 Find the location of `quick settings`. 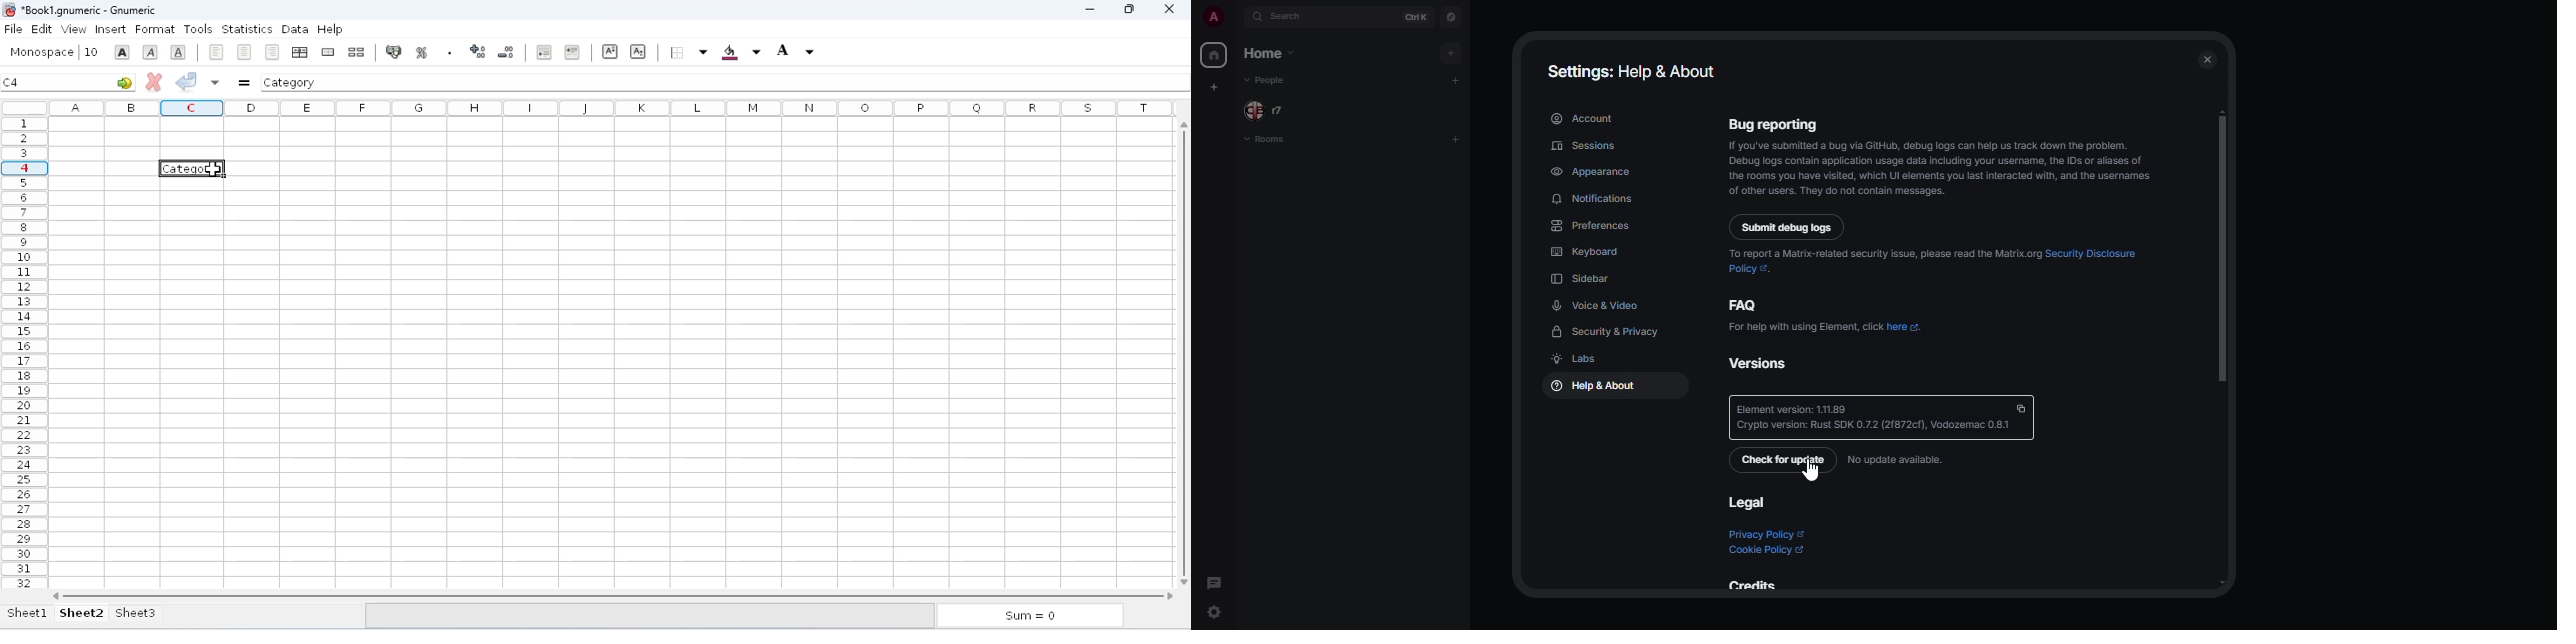

quick settings is located at coordinates (1215, 613).